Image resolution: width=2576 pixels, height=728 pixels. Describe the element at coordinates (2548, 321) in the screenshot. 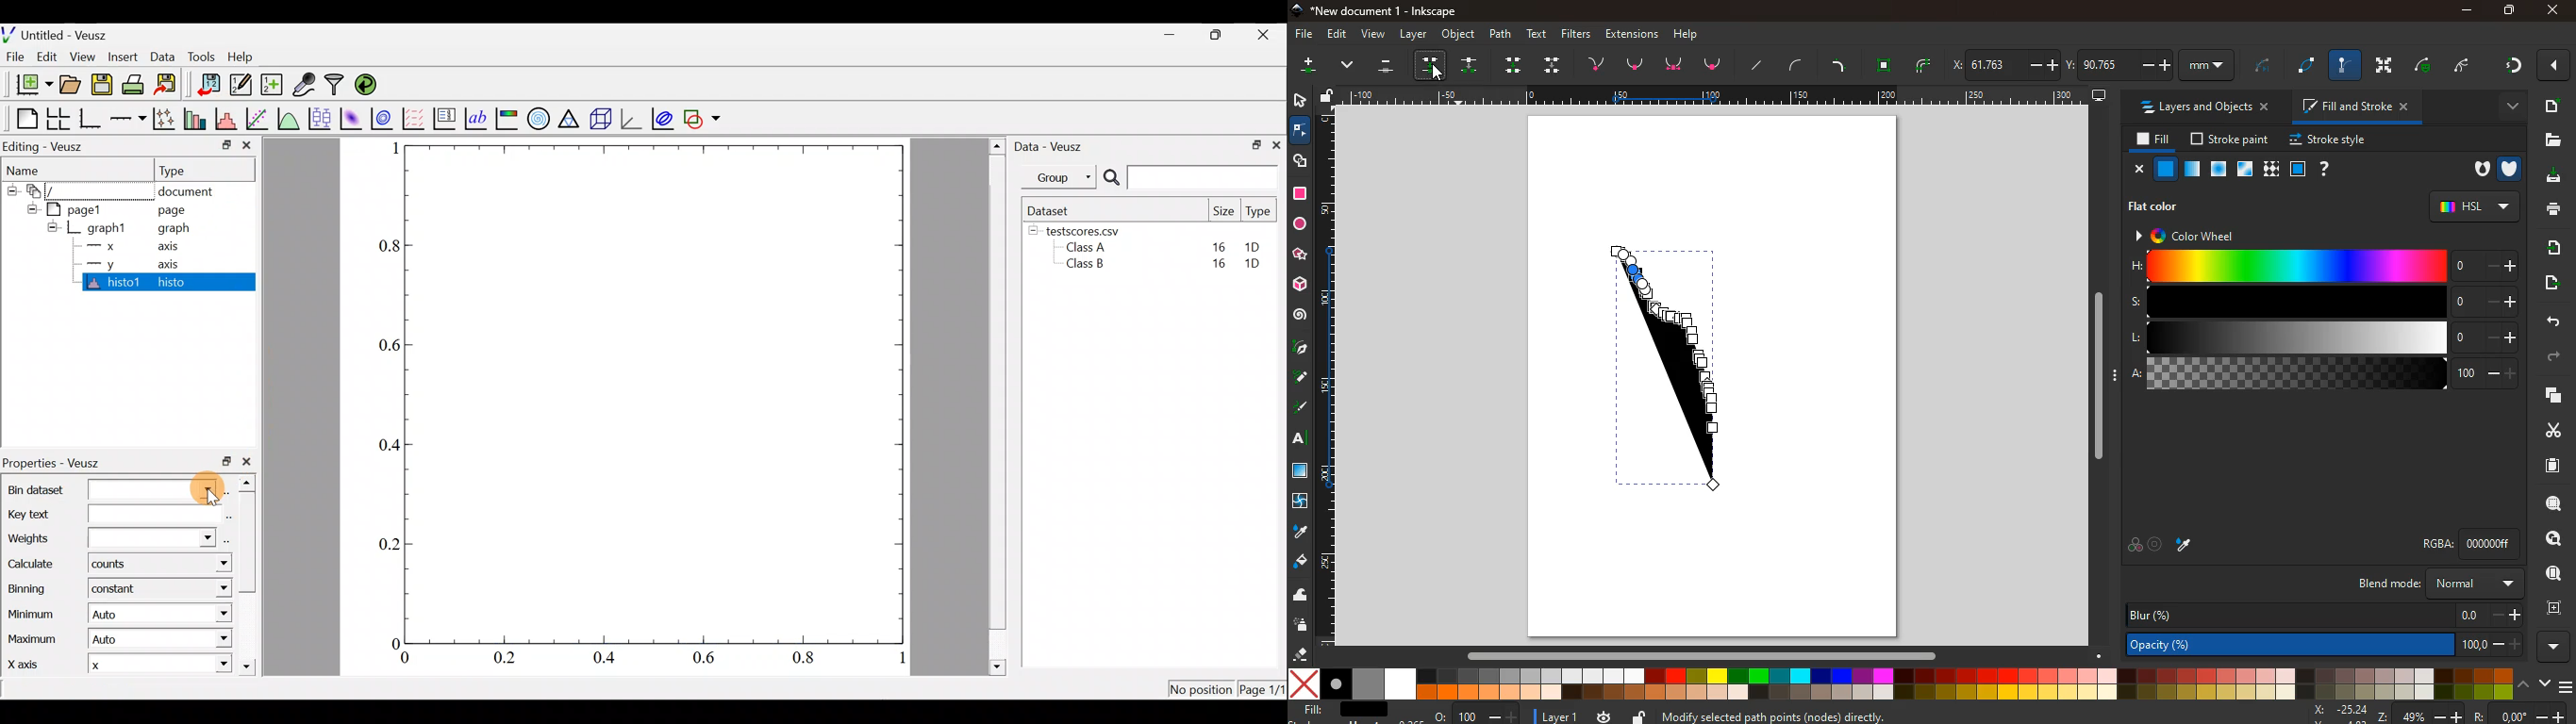

I see `back` at that location.